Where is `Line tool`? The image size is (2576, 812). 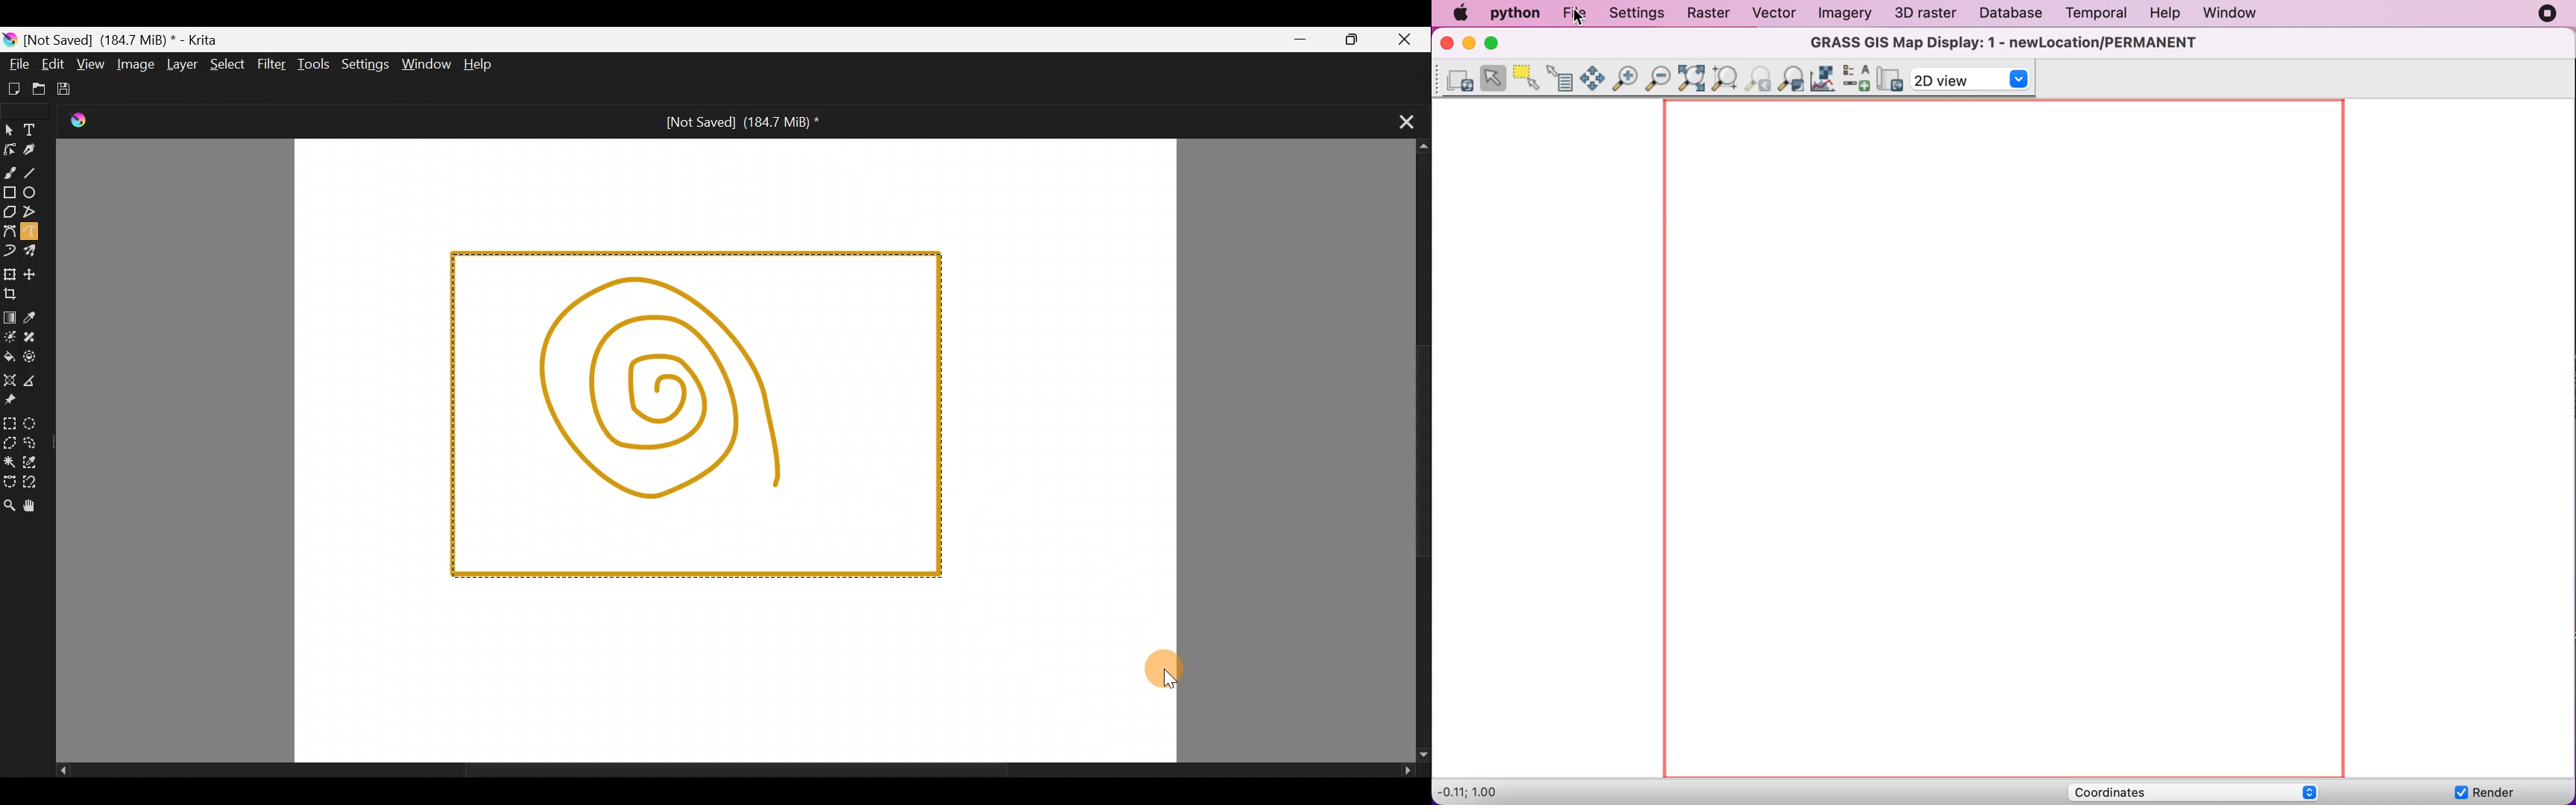 Line tool is located at coordinates (33, 172).